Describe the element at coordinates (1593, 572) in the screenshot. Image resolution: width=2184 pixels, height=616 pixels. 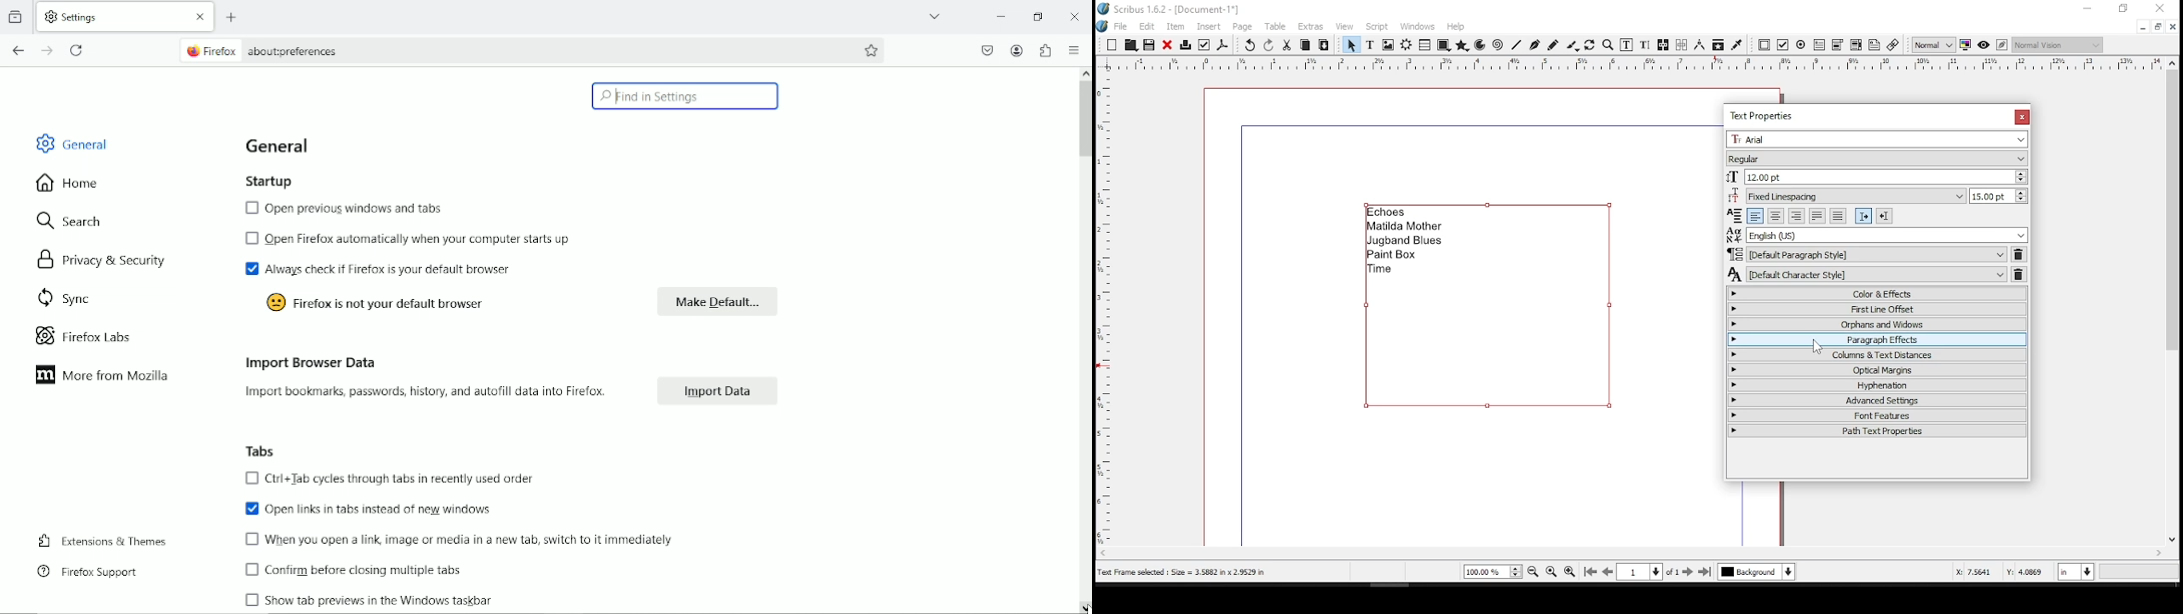
I see `first page` at that location.